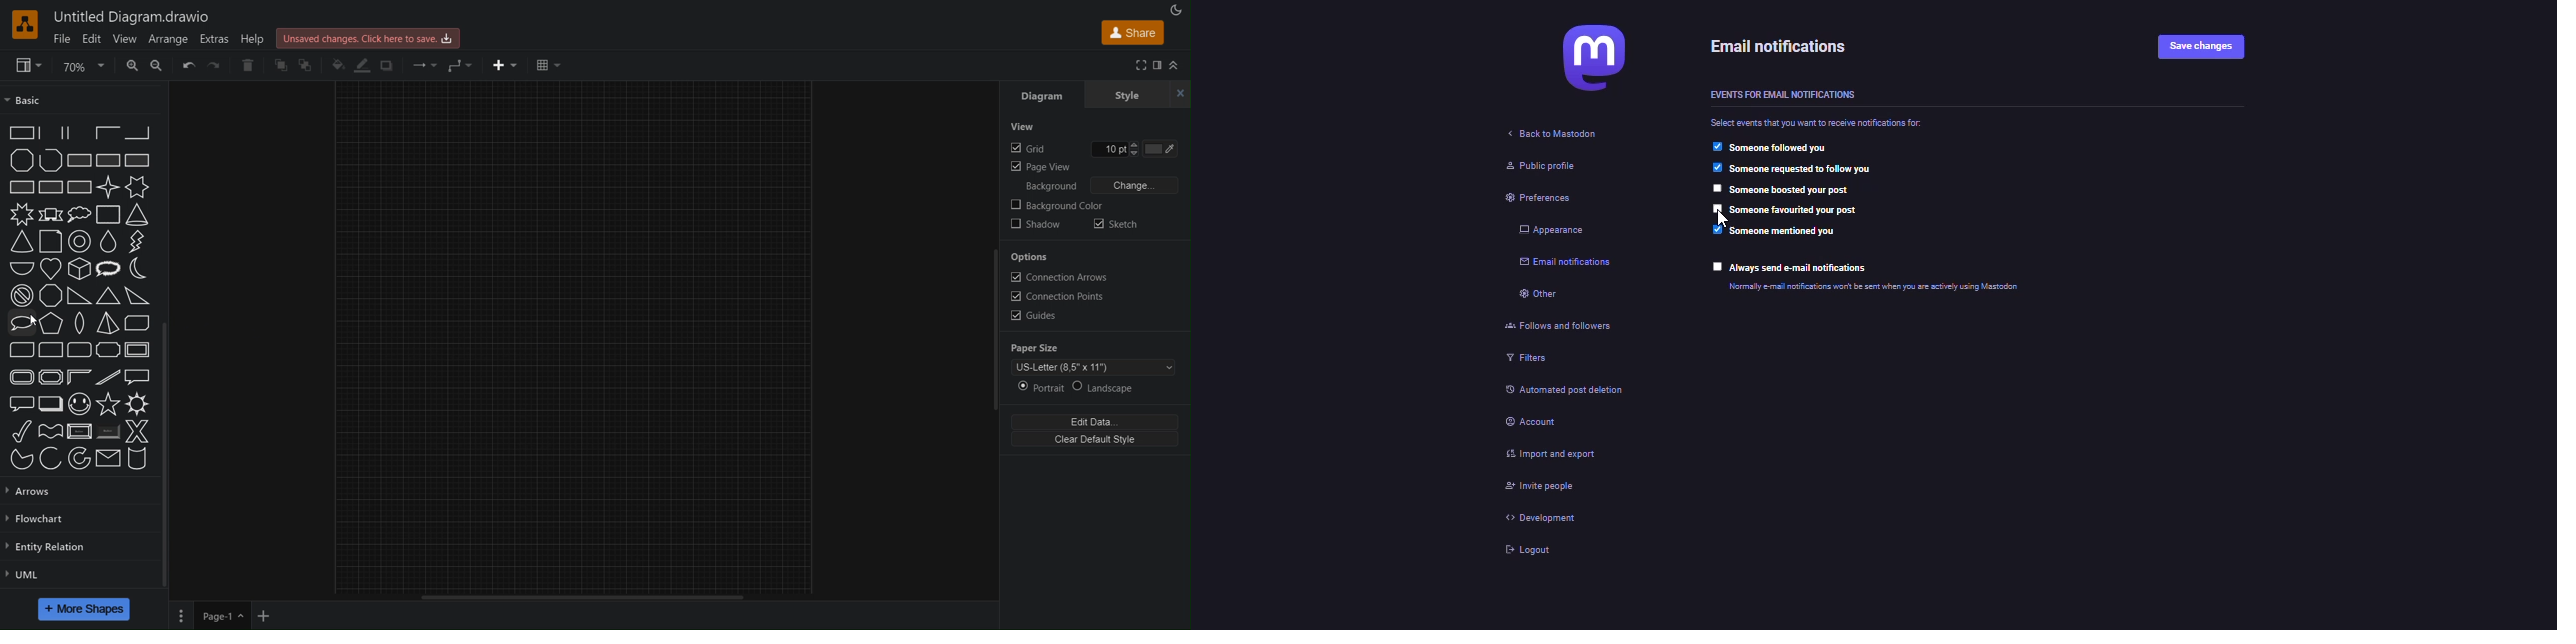 The image size is (2576, 644). What do you see at coordinates (1529, 166) in the screenshot?
I see `public profile` at bounding box center [1529, 166].